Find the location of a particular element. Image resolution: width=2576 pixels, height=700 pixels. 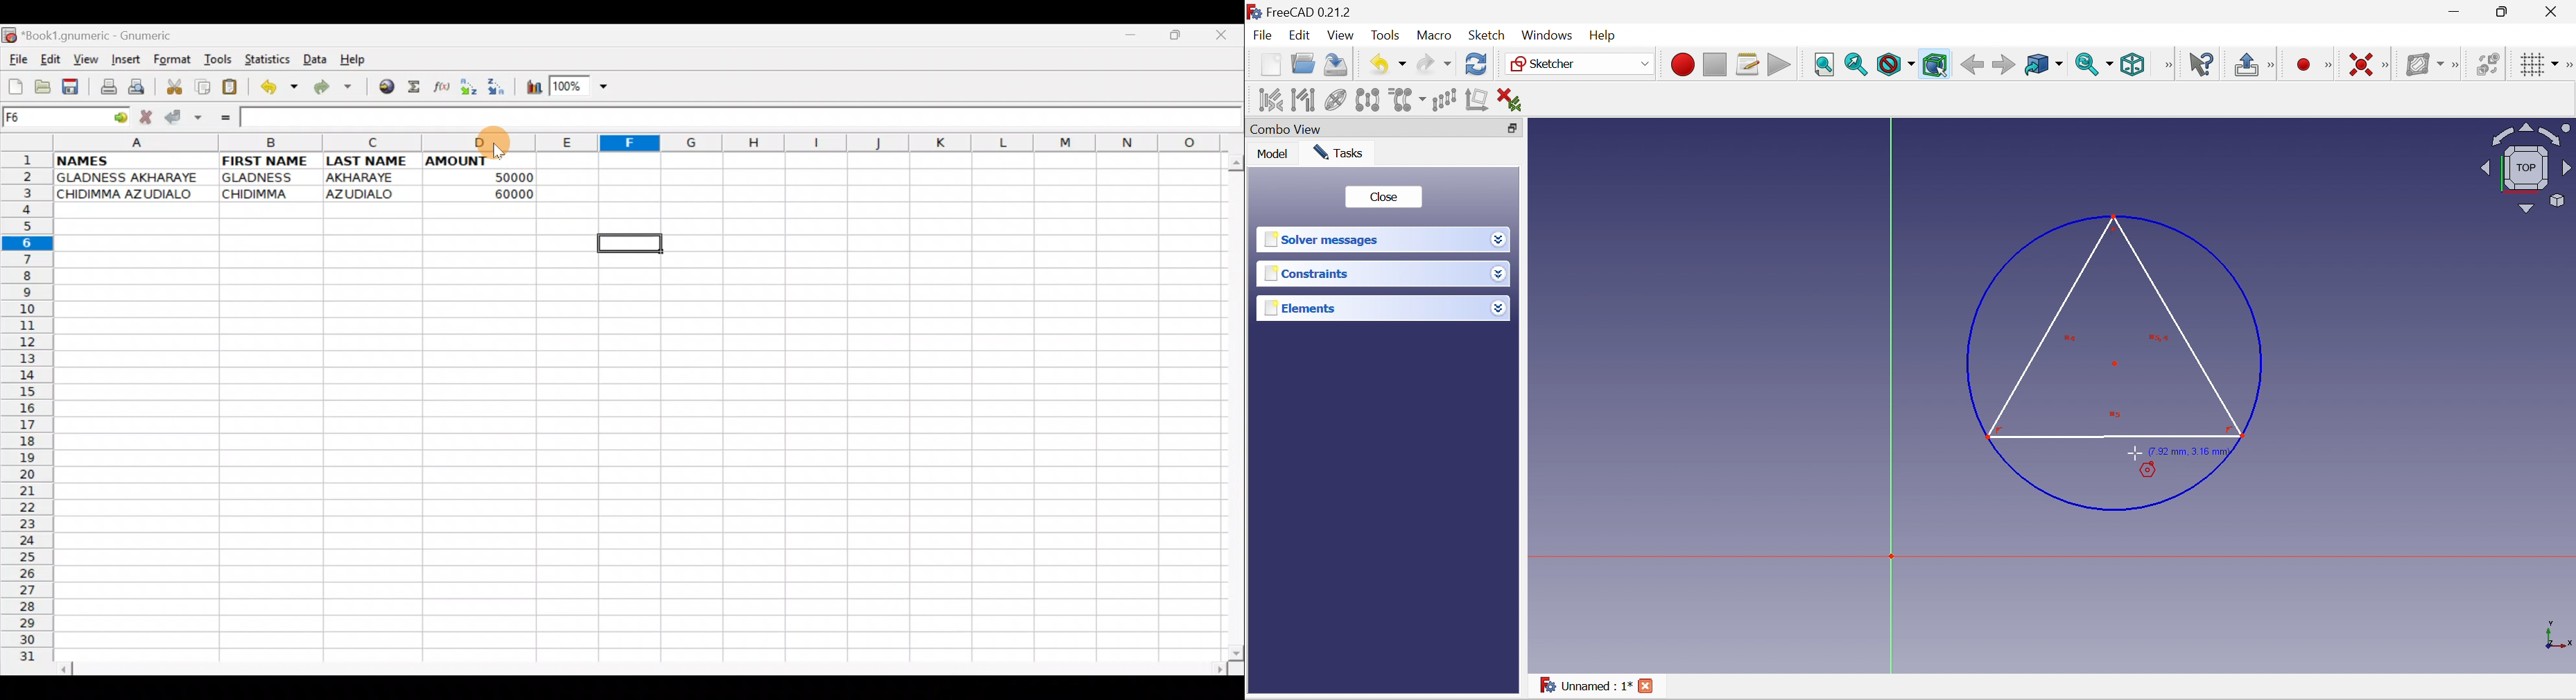

Minimize is located at coordinates (2454, 11).